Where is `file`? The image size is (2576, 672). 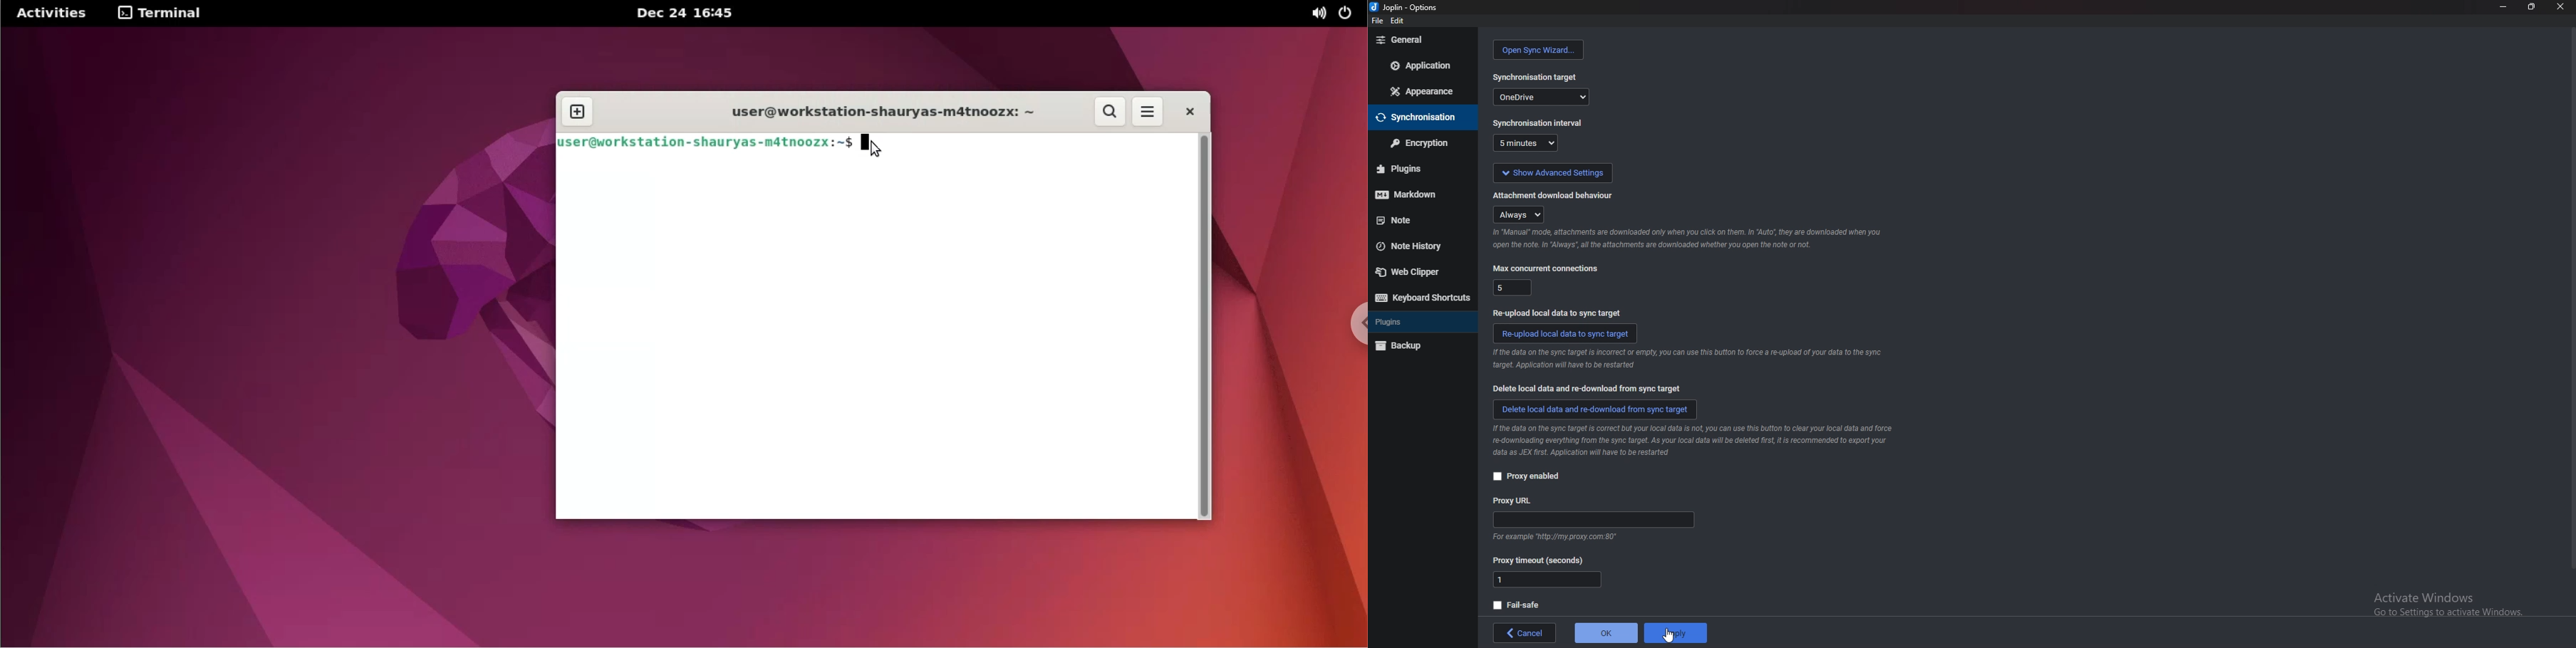
file is located at coordinates (1376, 20).